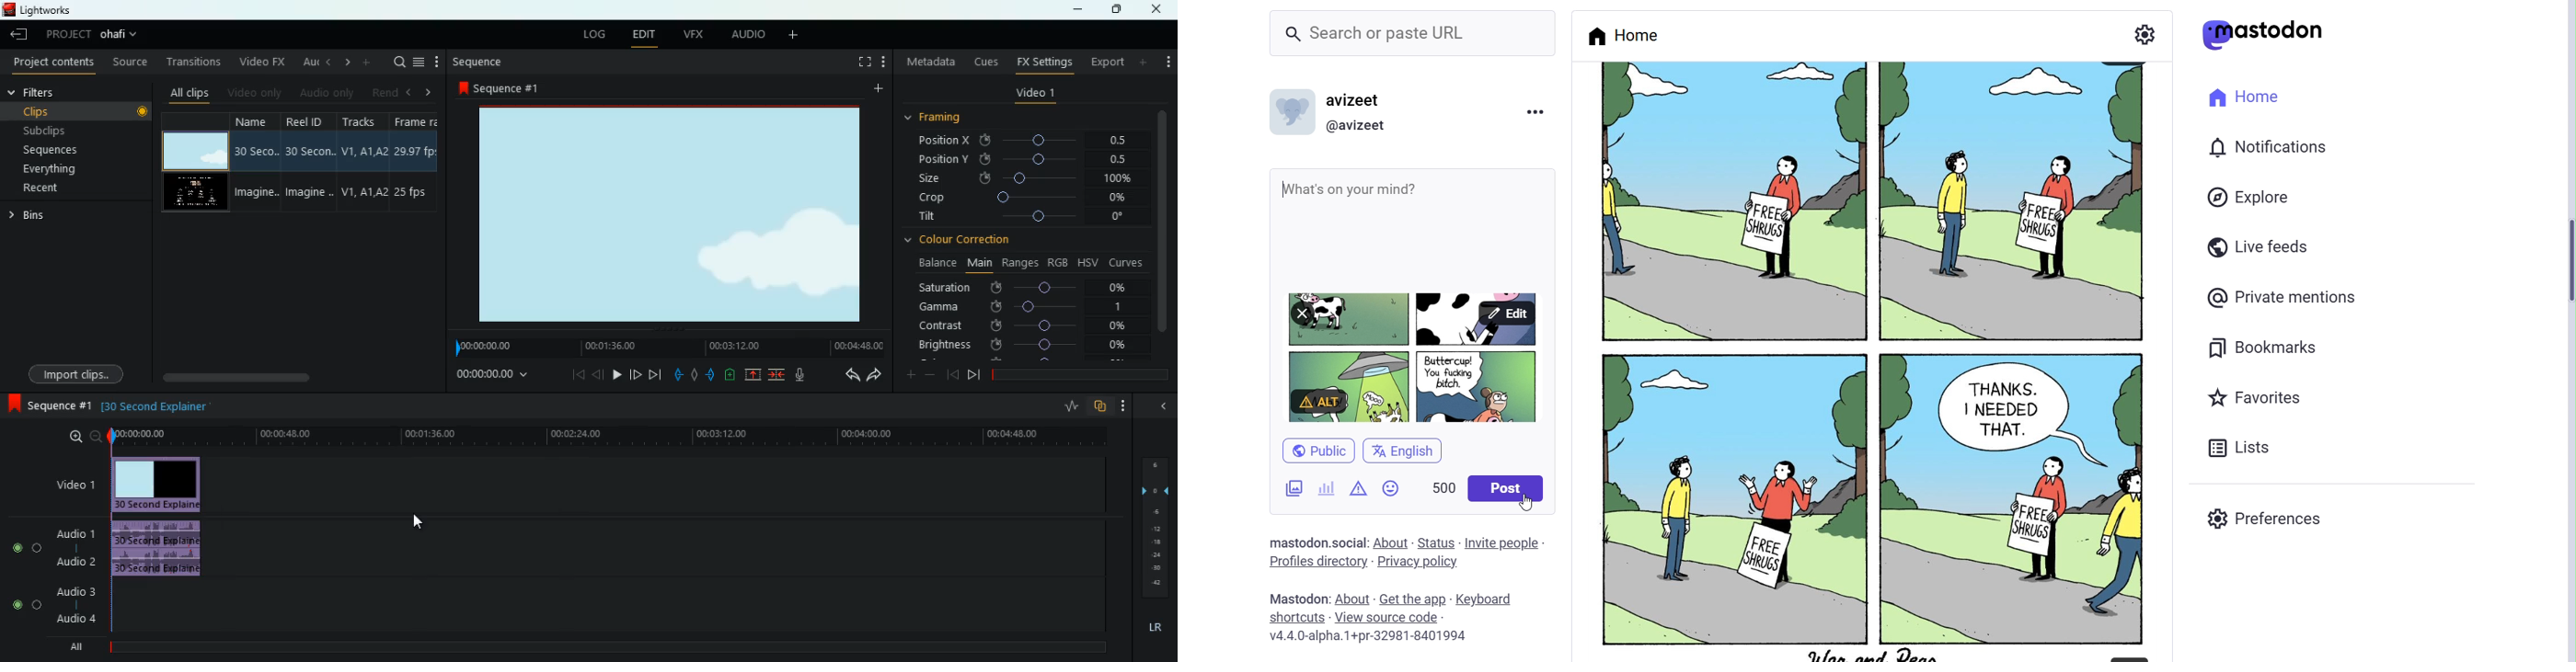 The width and height of the screenshot is (2576, 672). I want to click on forward, so click(874, 375).